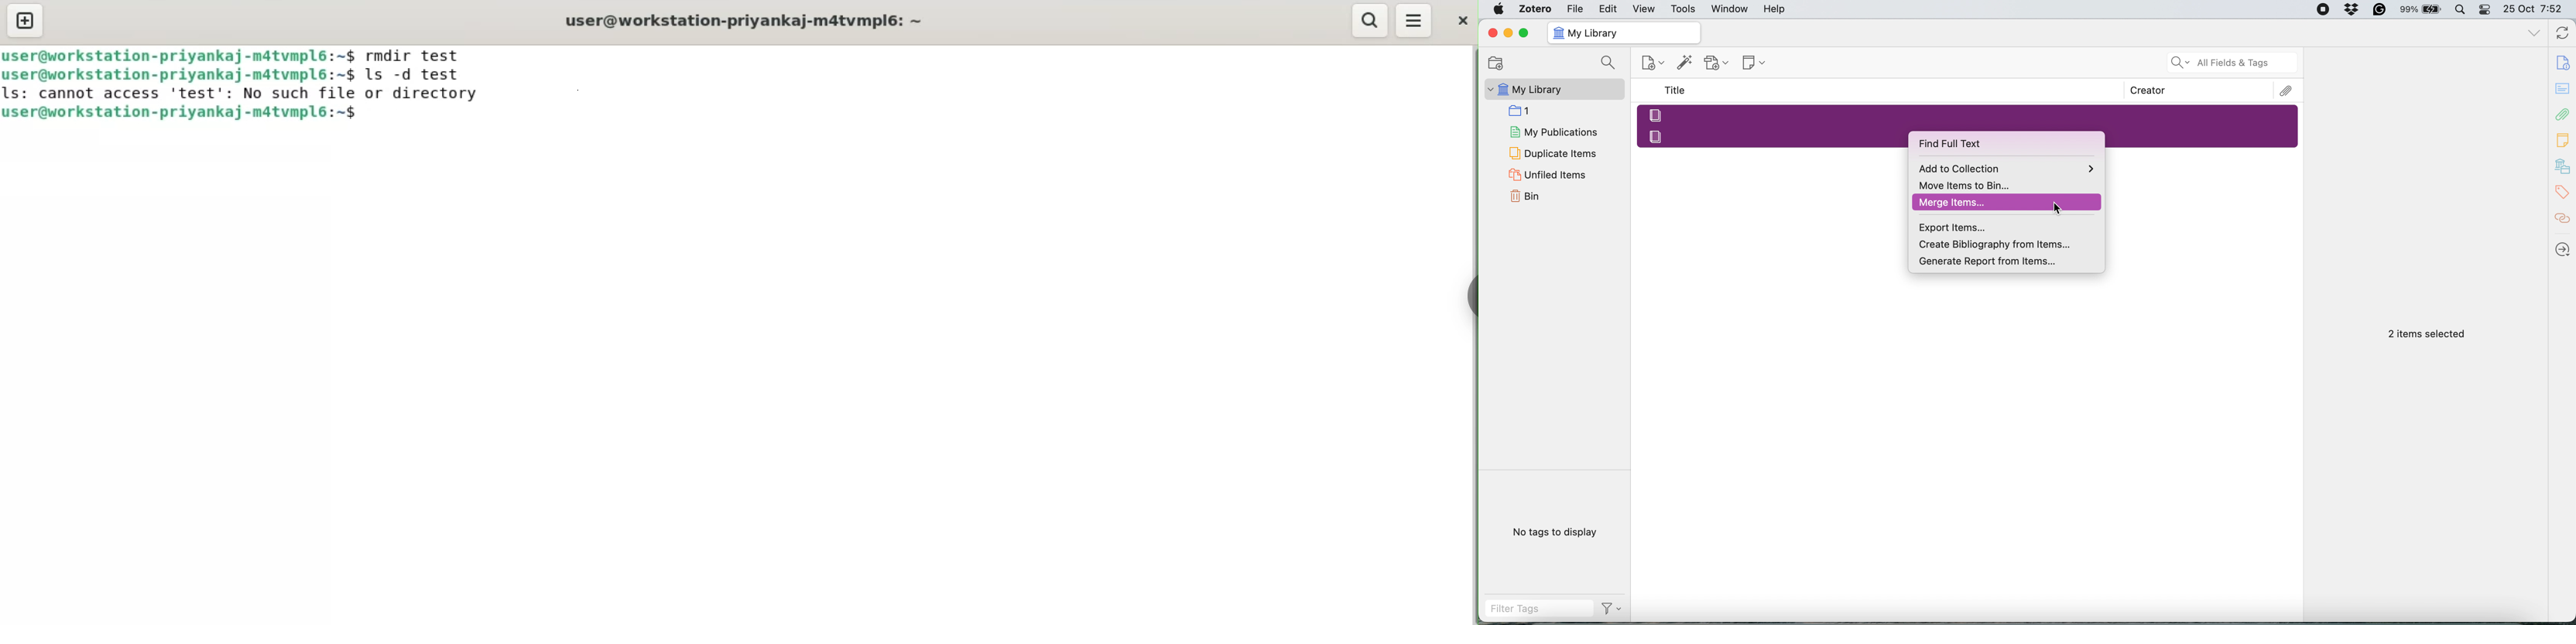  I want to click on Export Items..., so click(2009, 227).